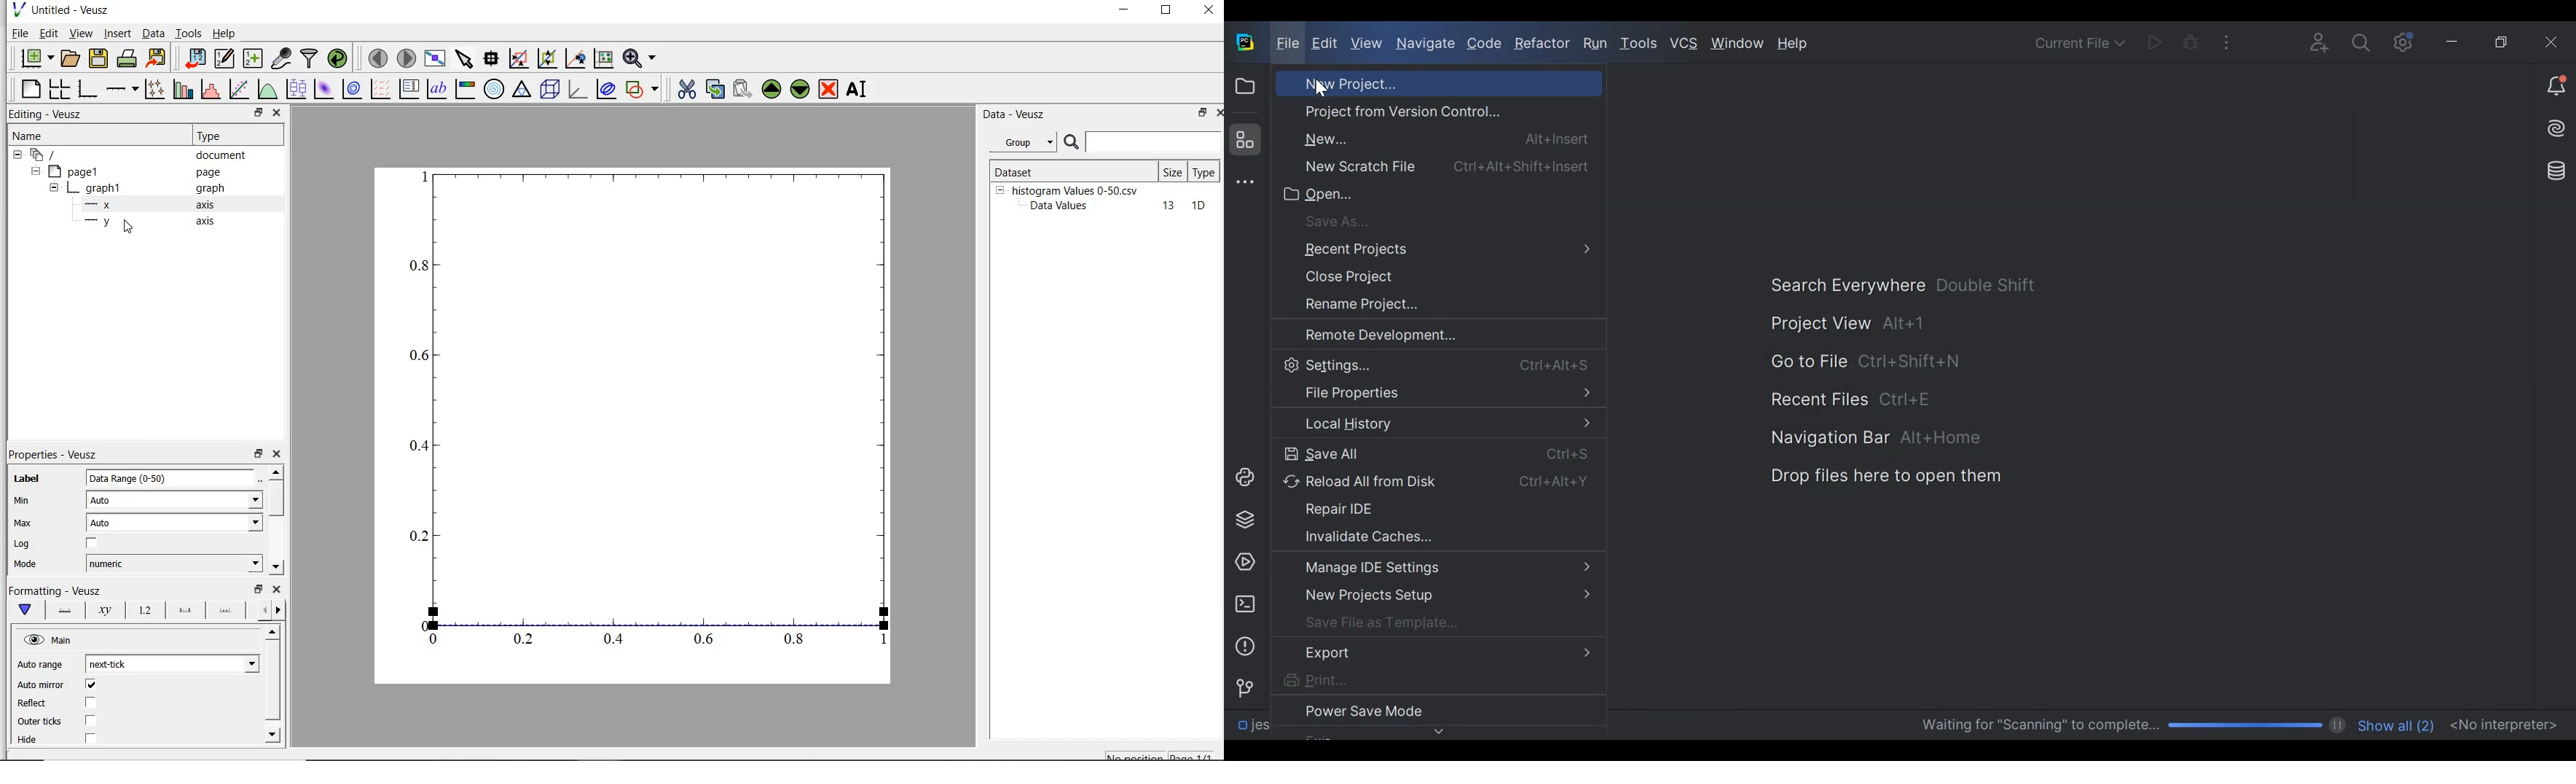 This screenshot has width=2576, height=784. What do you see at coordinates (278, 113) in the screenshot?
I see `close` at bounding box center [278, 113].